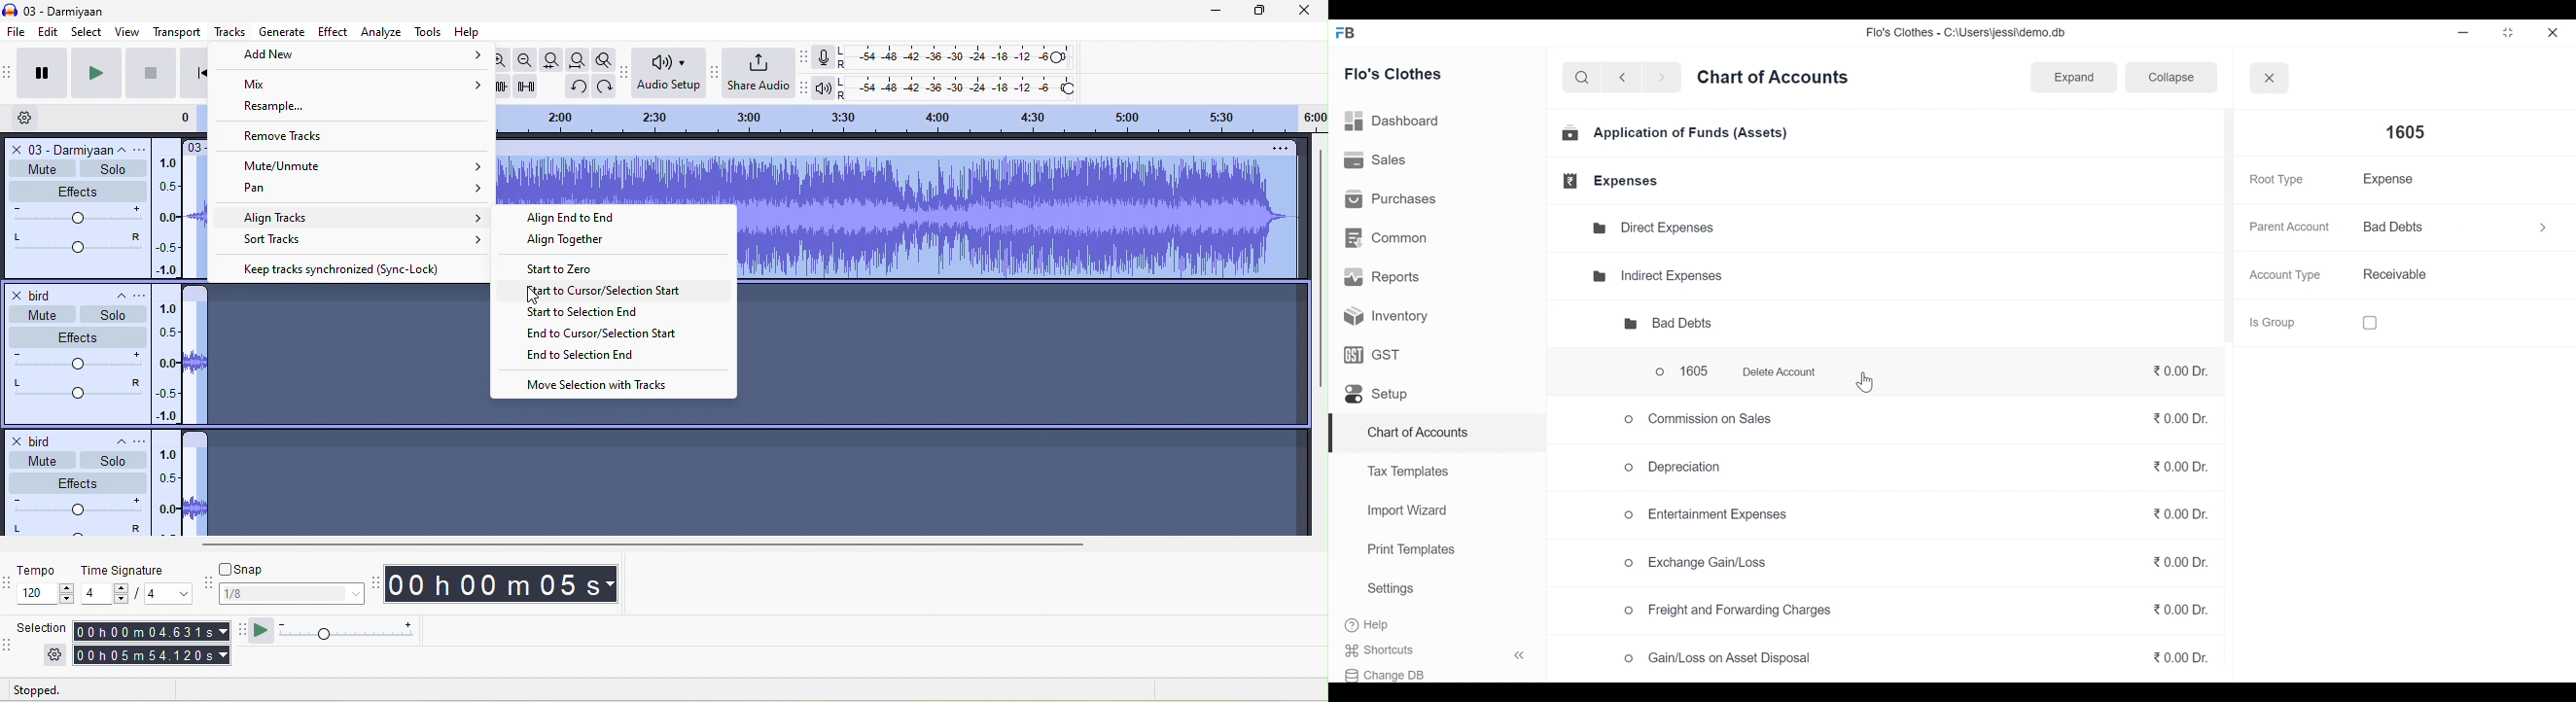 This screenshot has width=2576, height=728. What do you see at coordinates (1375, 397) in the screenshot?
I see `Setup` at bounding box center [1375, 397].